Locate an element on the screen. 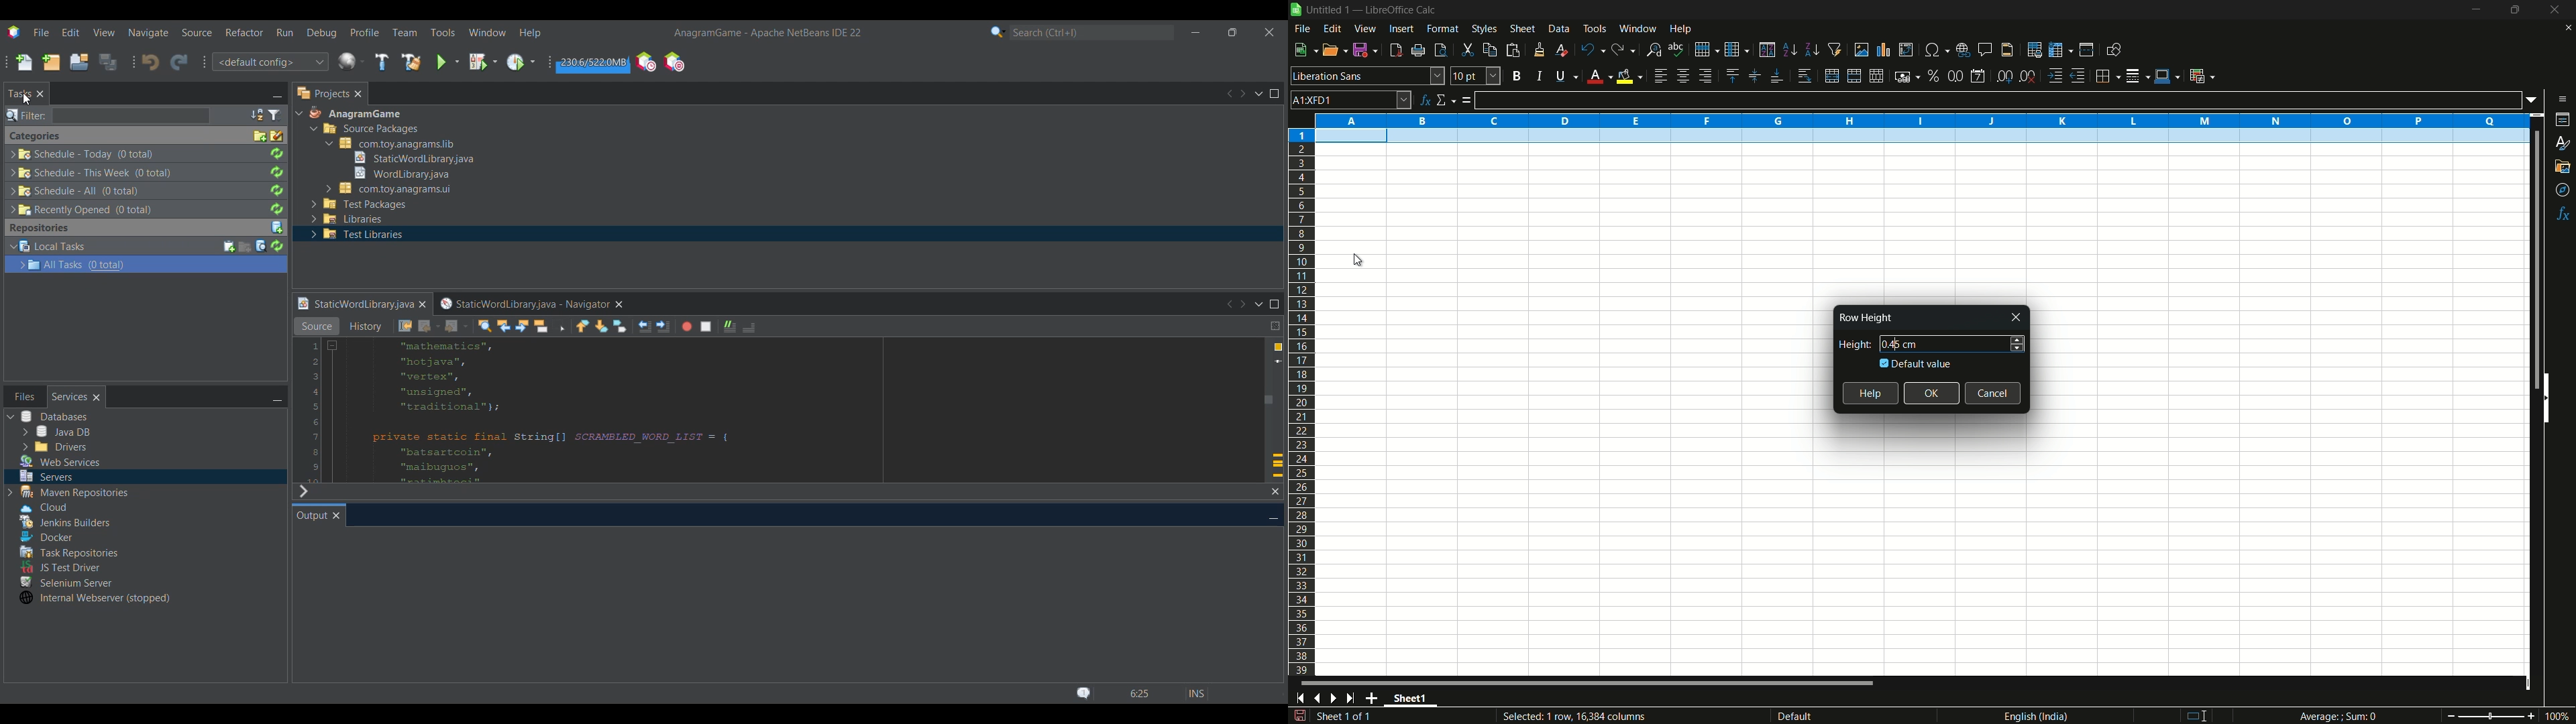 This screenshot has height=728, width=2576. font size is located at coordinates (1476, 76).